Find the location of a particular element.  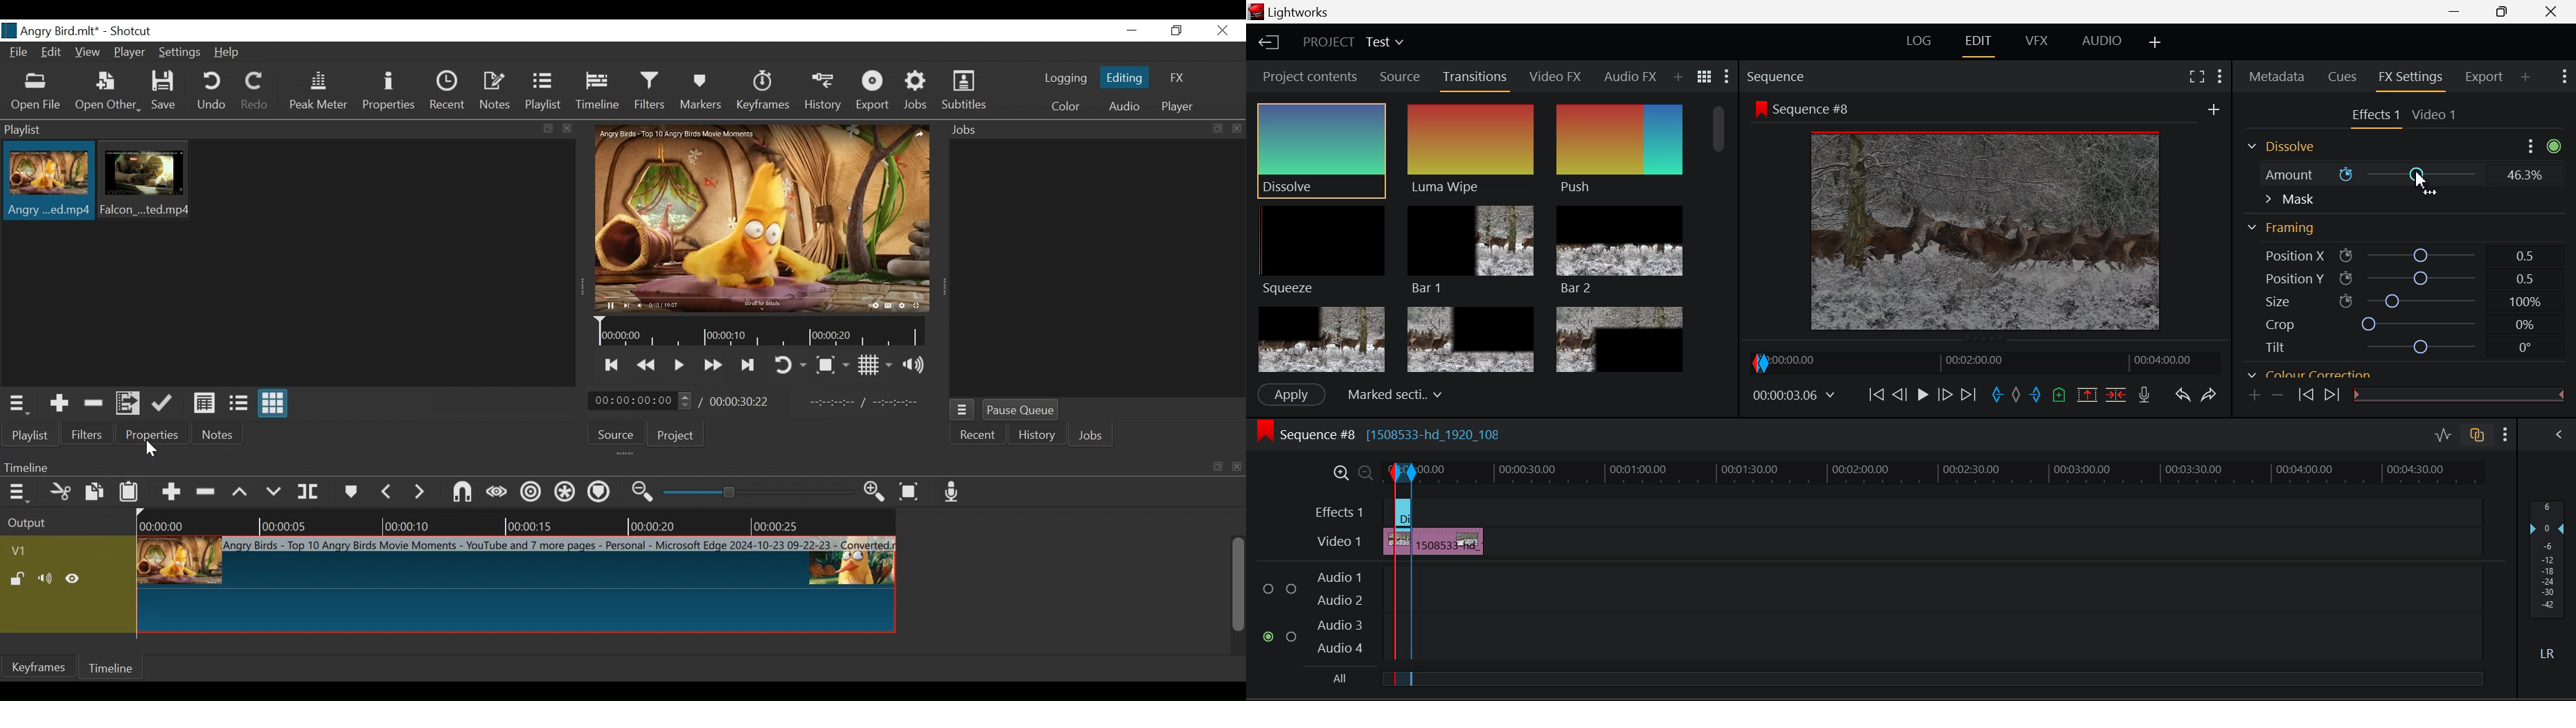

Jobs Menu is located at coordinates (963, 410).